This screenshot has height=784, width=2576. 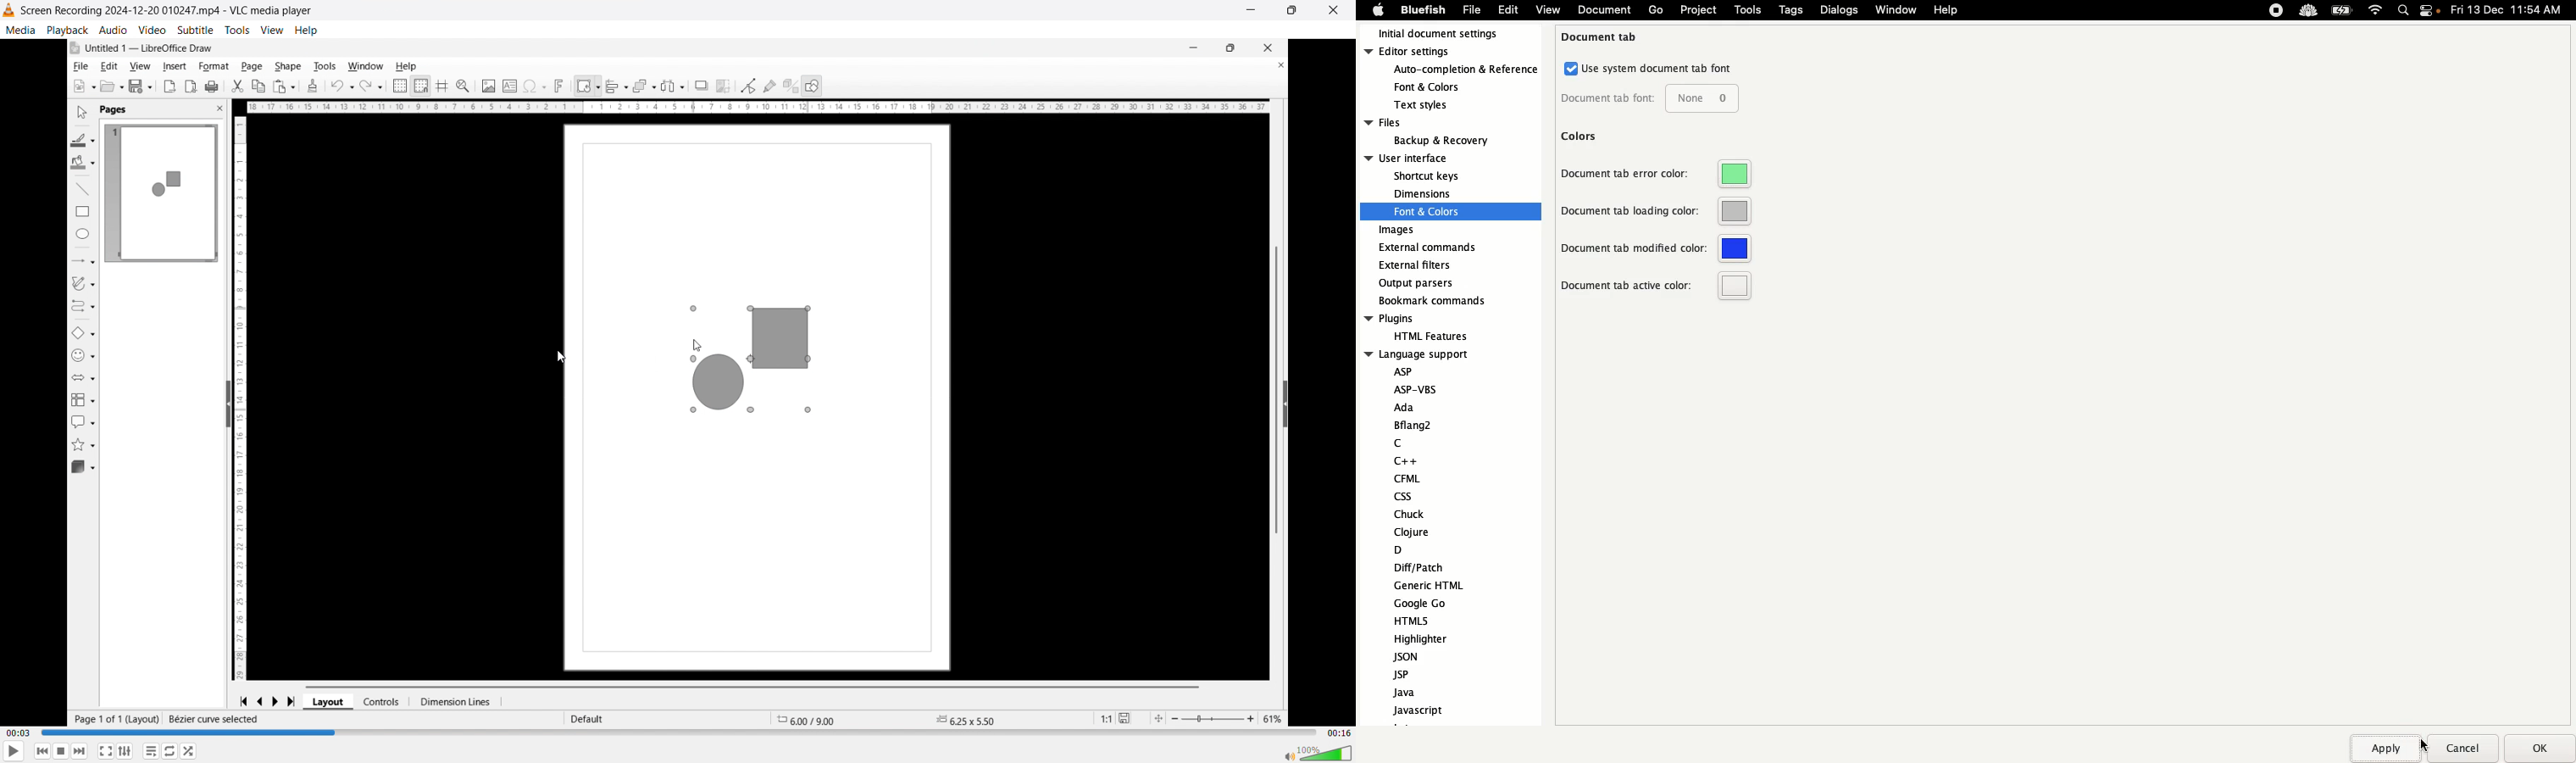 I want to click on tools, so click(x=238, y=30).